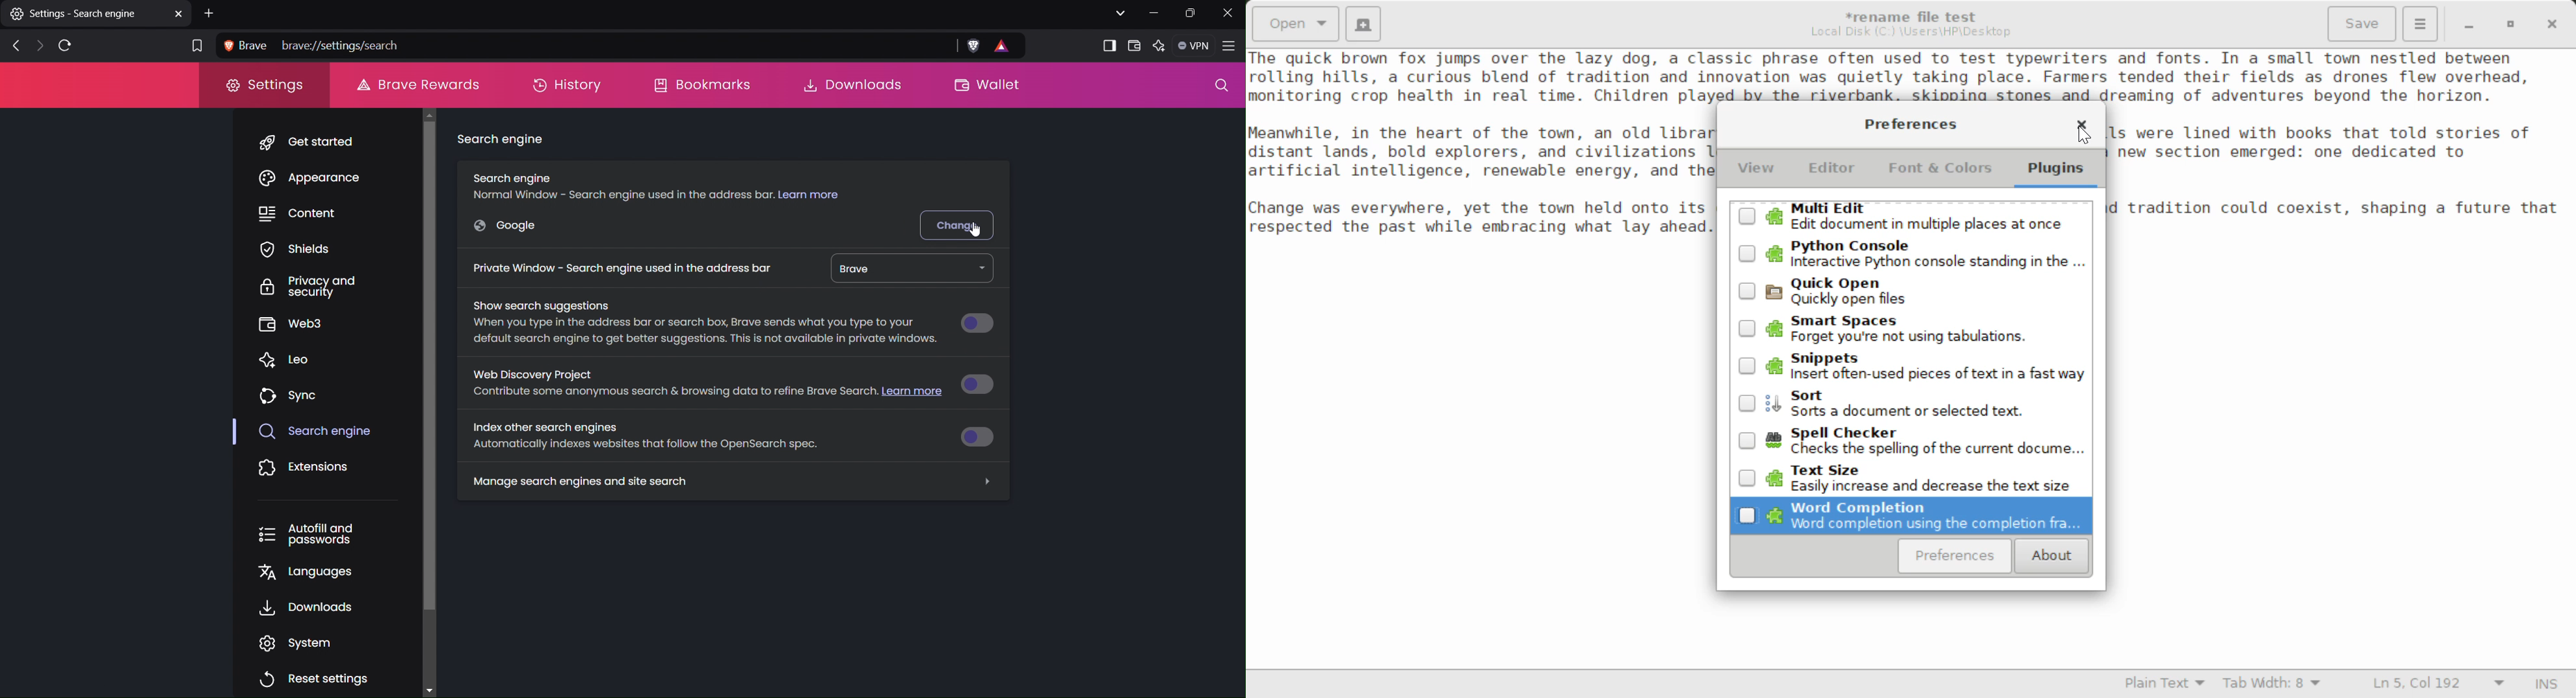 The image size is (2576, 700). What do you see at coordinates (302, 572) in the screenshot?
I see `Languages` at bounding box center [302, 572].